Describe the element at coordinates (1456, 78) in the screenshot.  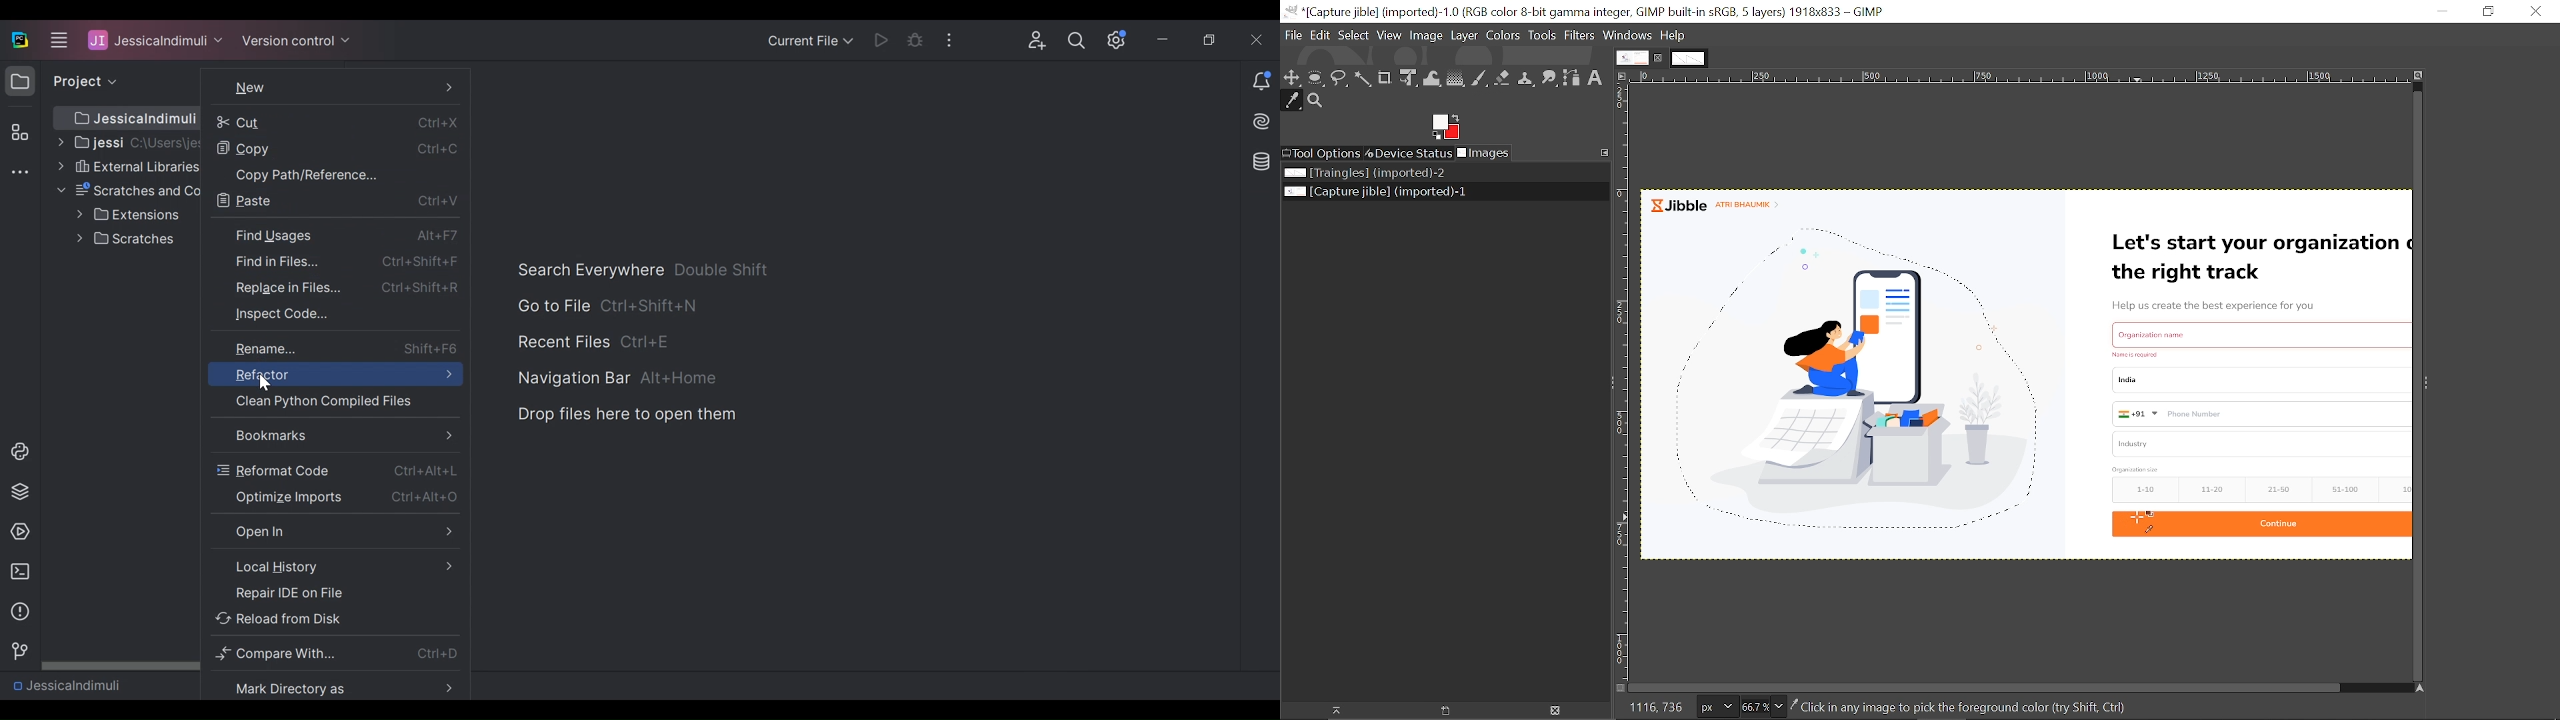
I see `Gradient tool` at that location.